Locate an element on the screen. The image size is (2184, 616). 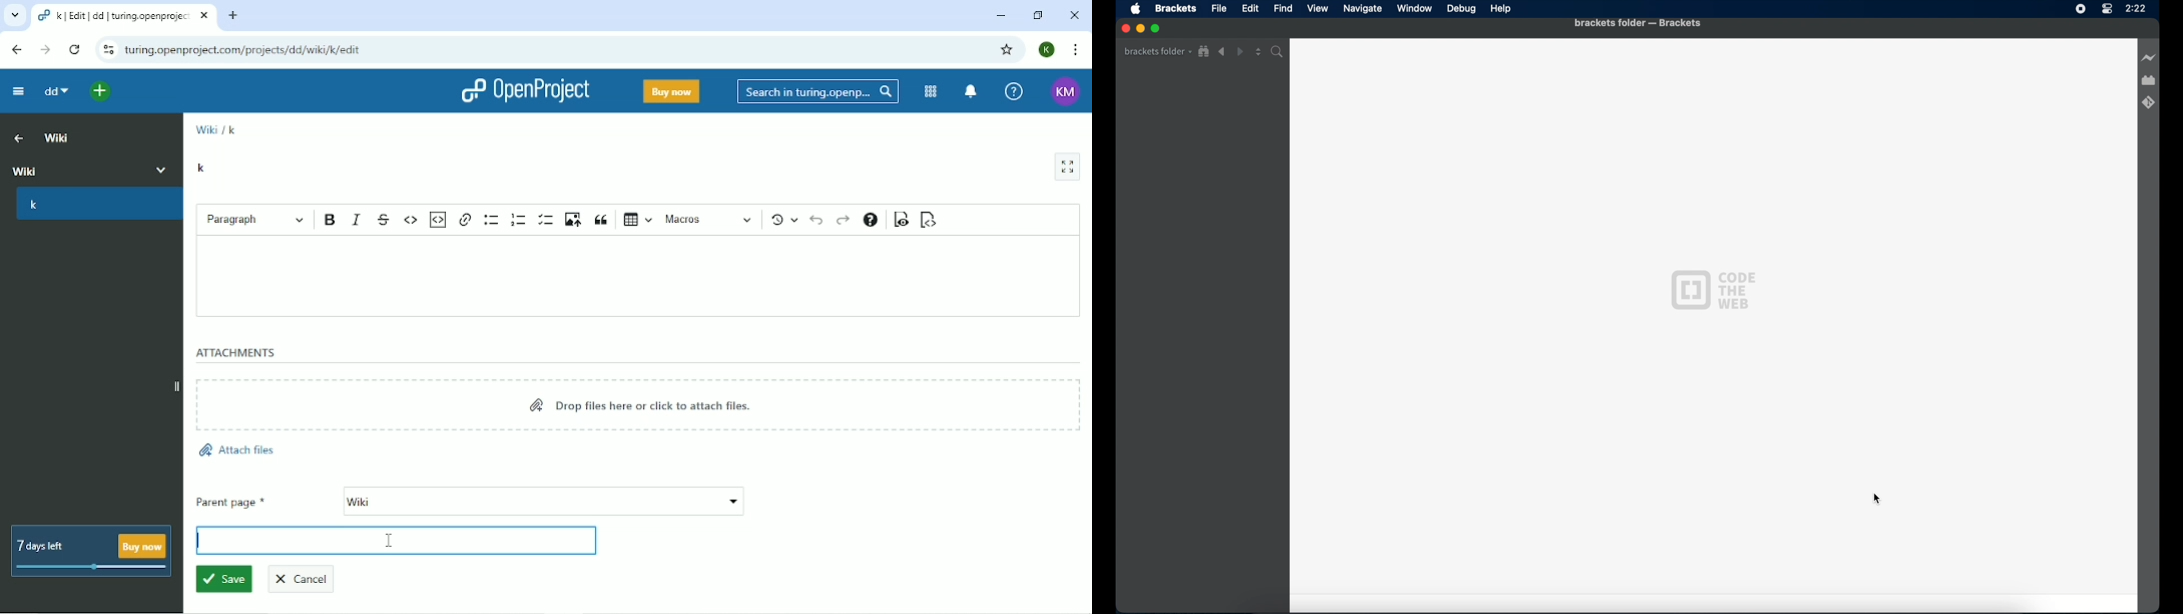
7 days left  is located at coordinates (93, 551).